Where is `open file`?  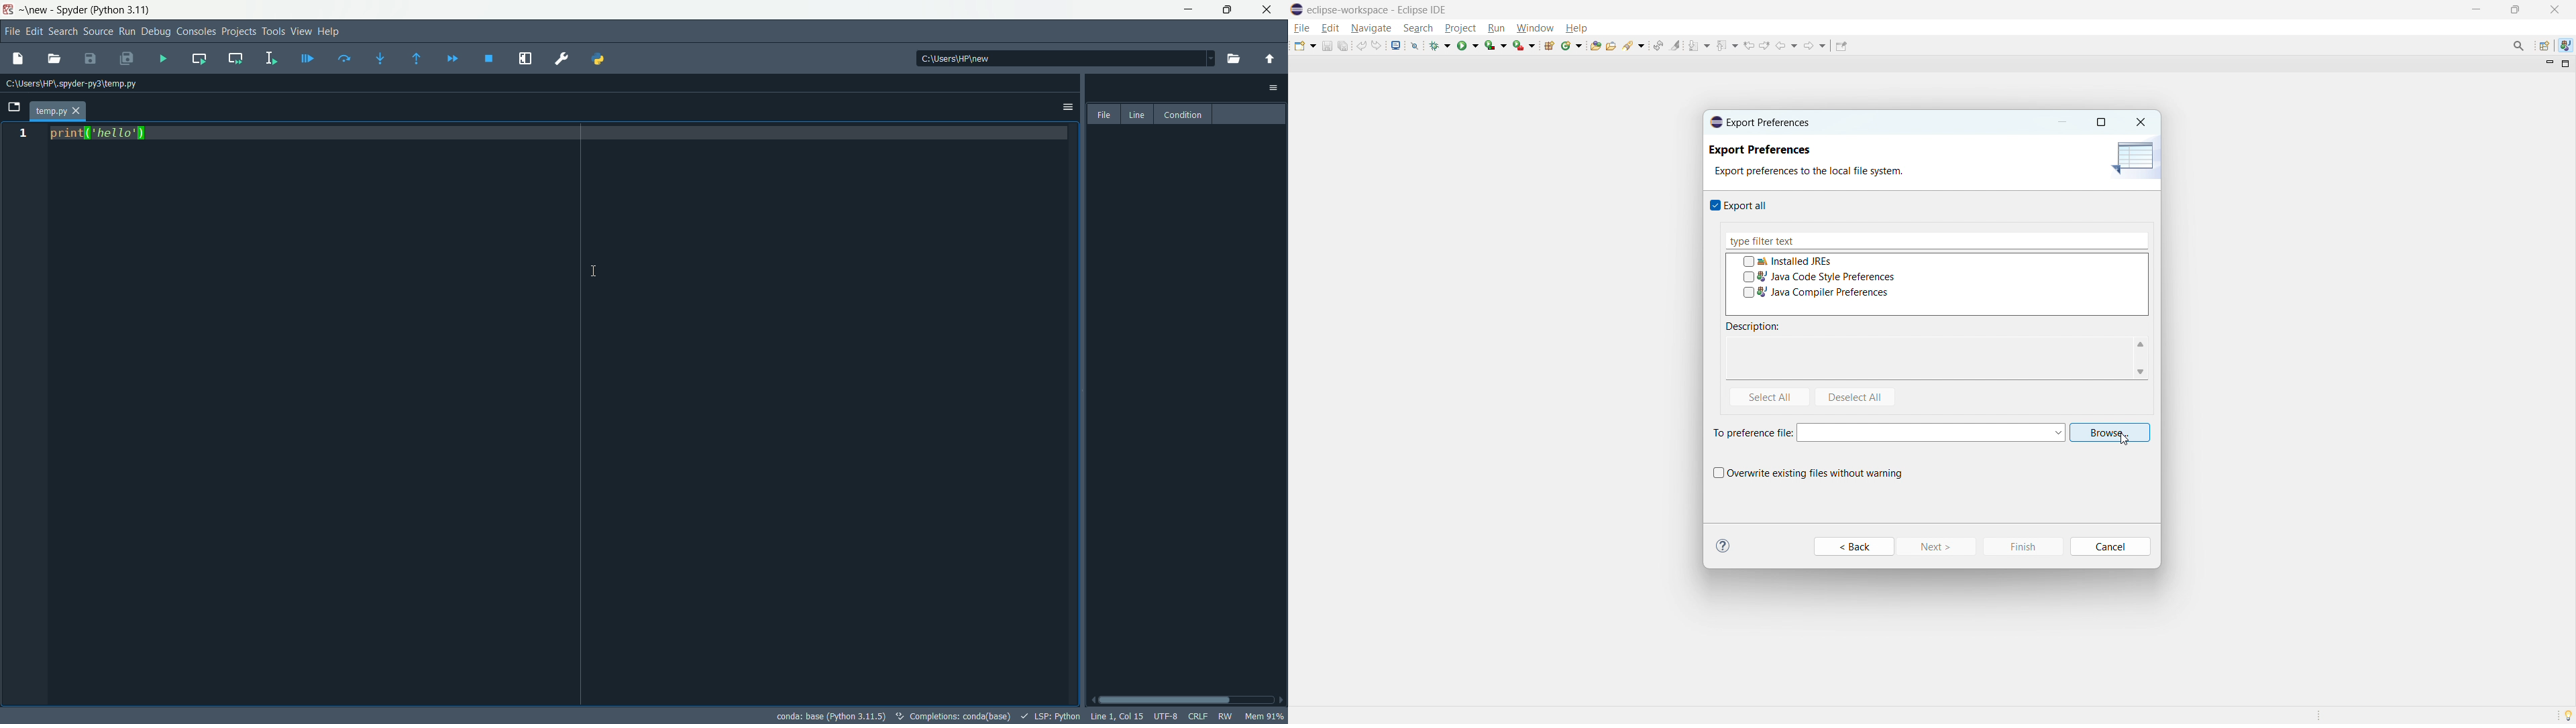 open file is located at coordinates (56, 59).